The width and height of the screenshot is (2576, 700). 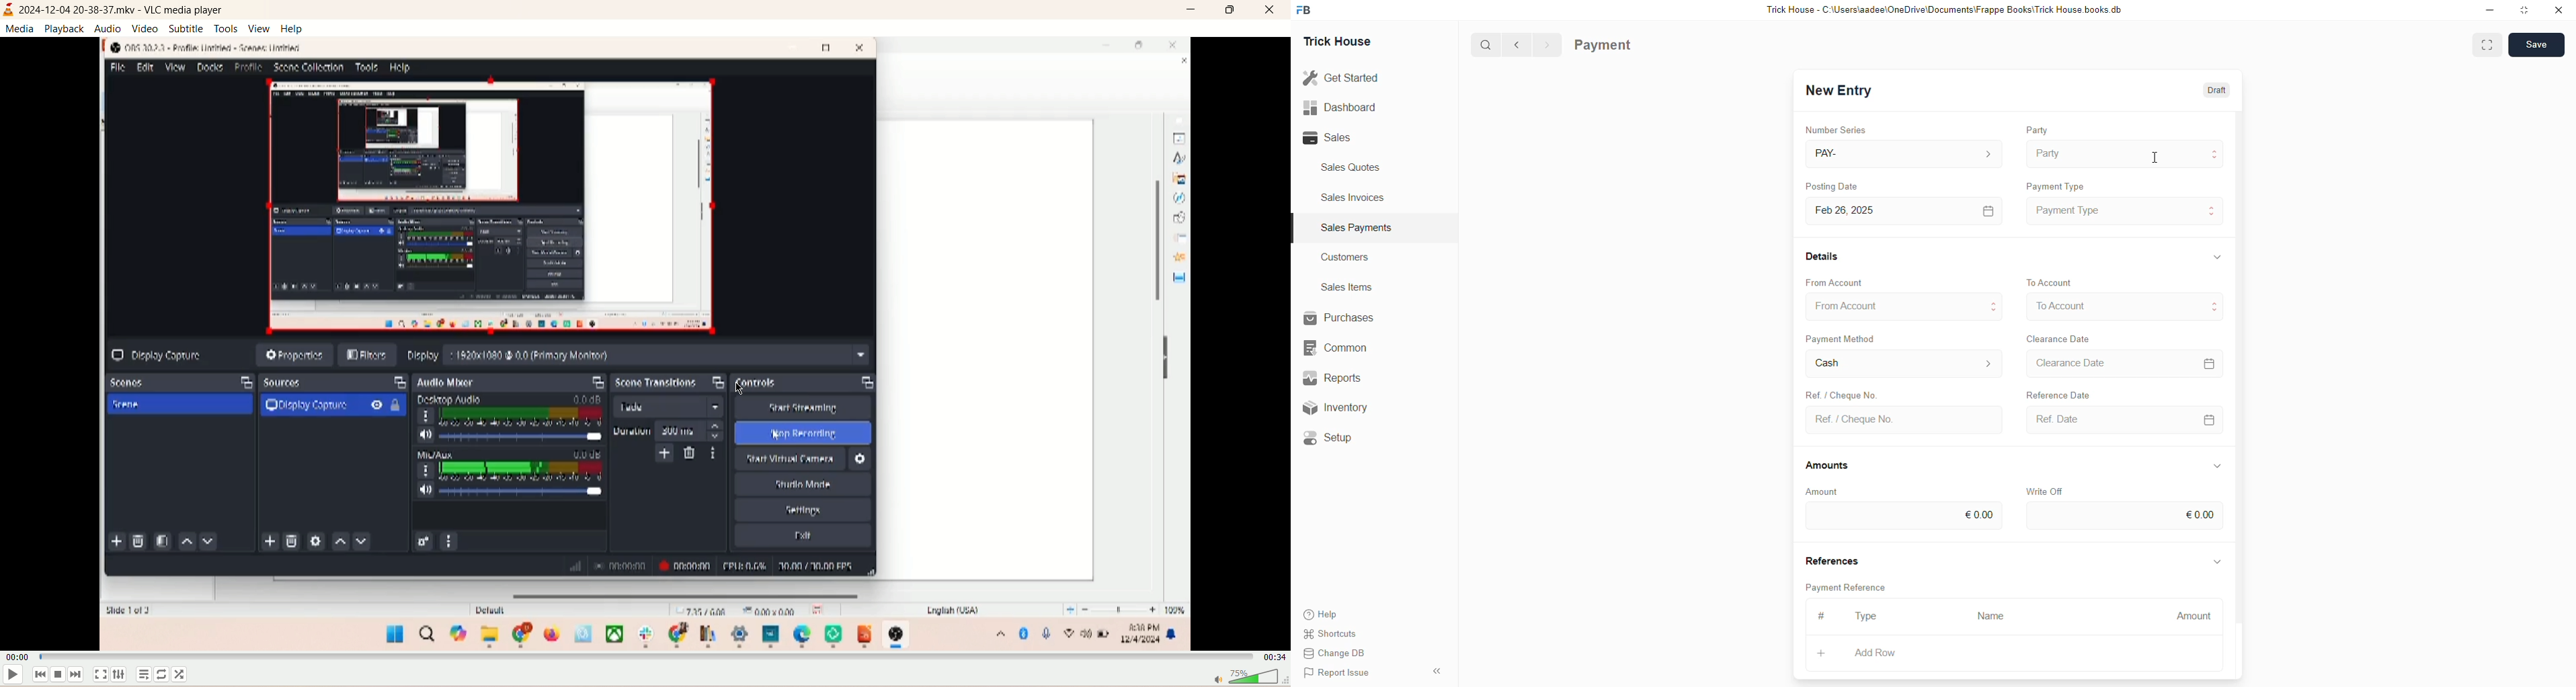 What do you see at coordinates (2217, 466) in the screenshot?
I see `Show/Hide` at bounding box center [2217, 466].